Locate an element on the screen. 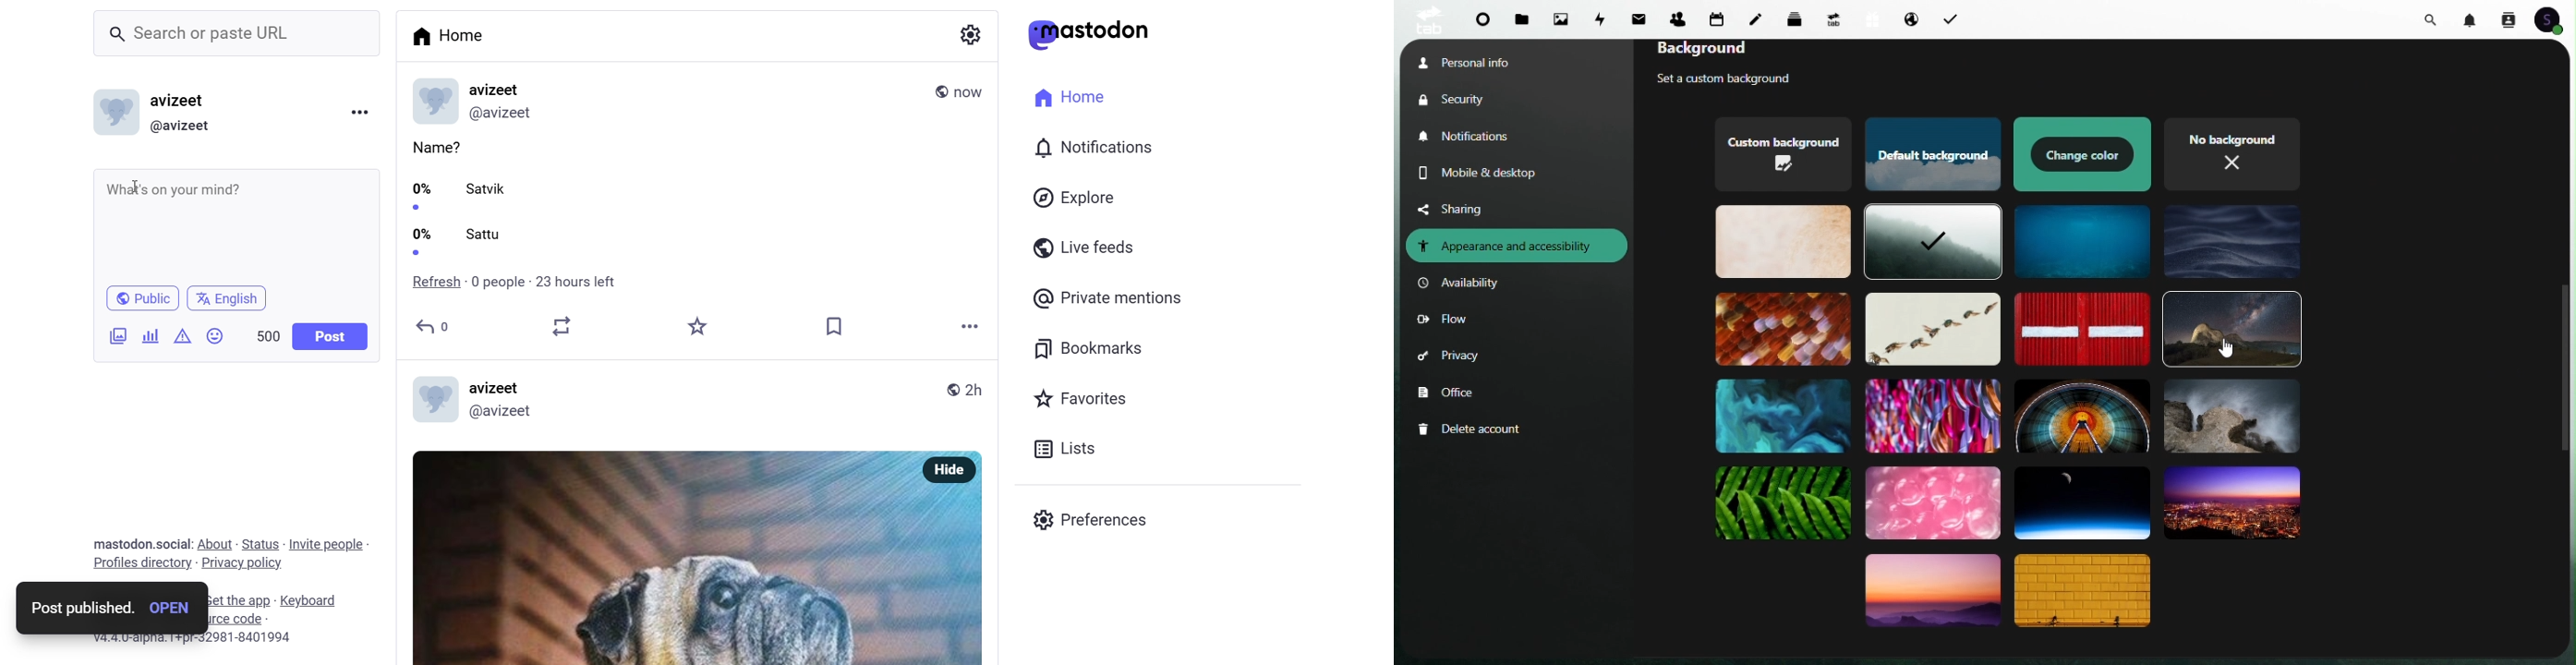 This screenshot has height=672, width=2576. boost is located at coordinates (561, 327).